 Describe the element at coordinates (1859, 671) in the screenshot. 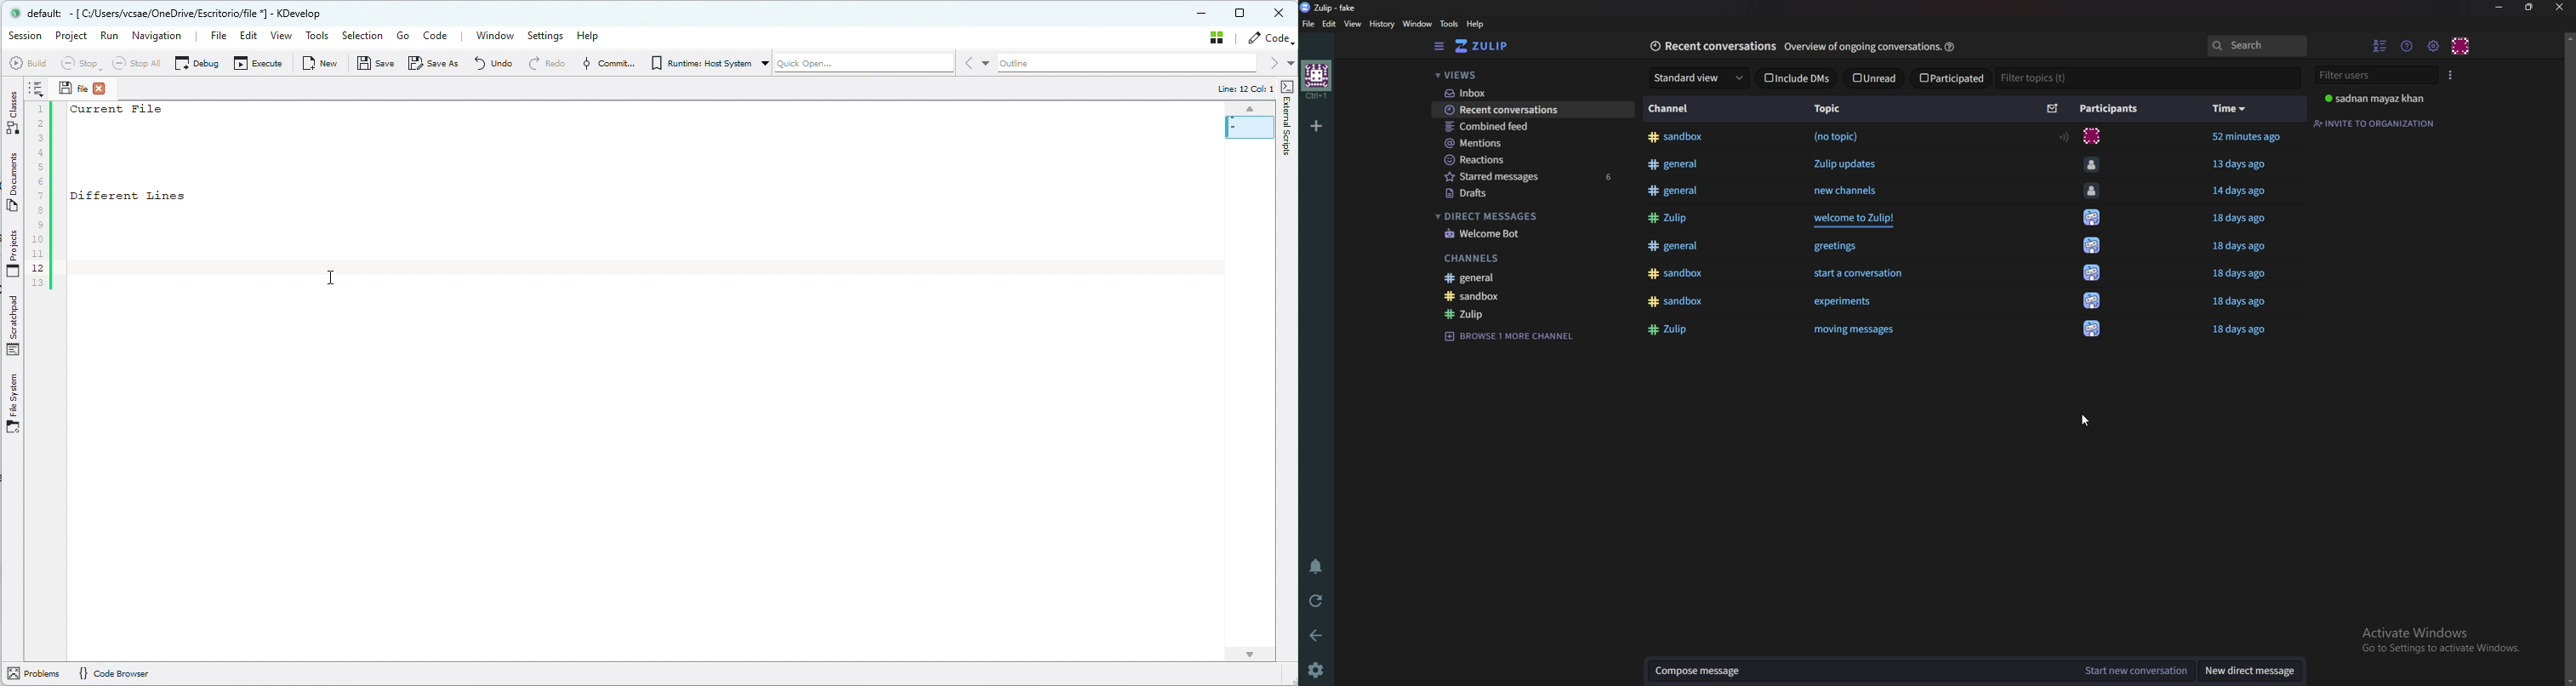

I see `Compose message` at that location.